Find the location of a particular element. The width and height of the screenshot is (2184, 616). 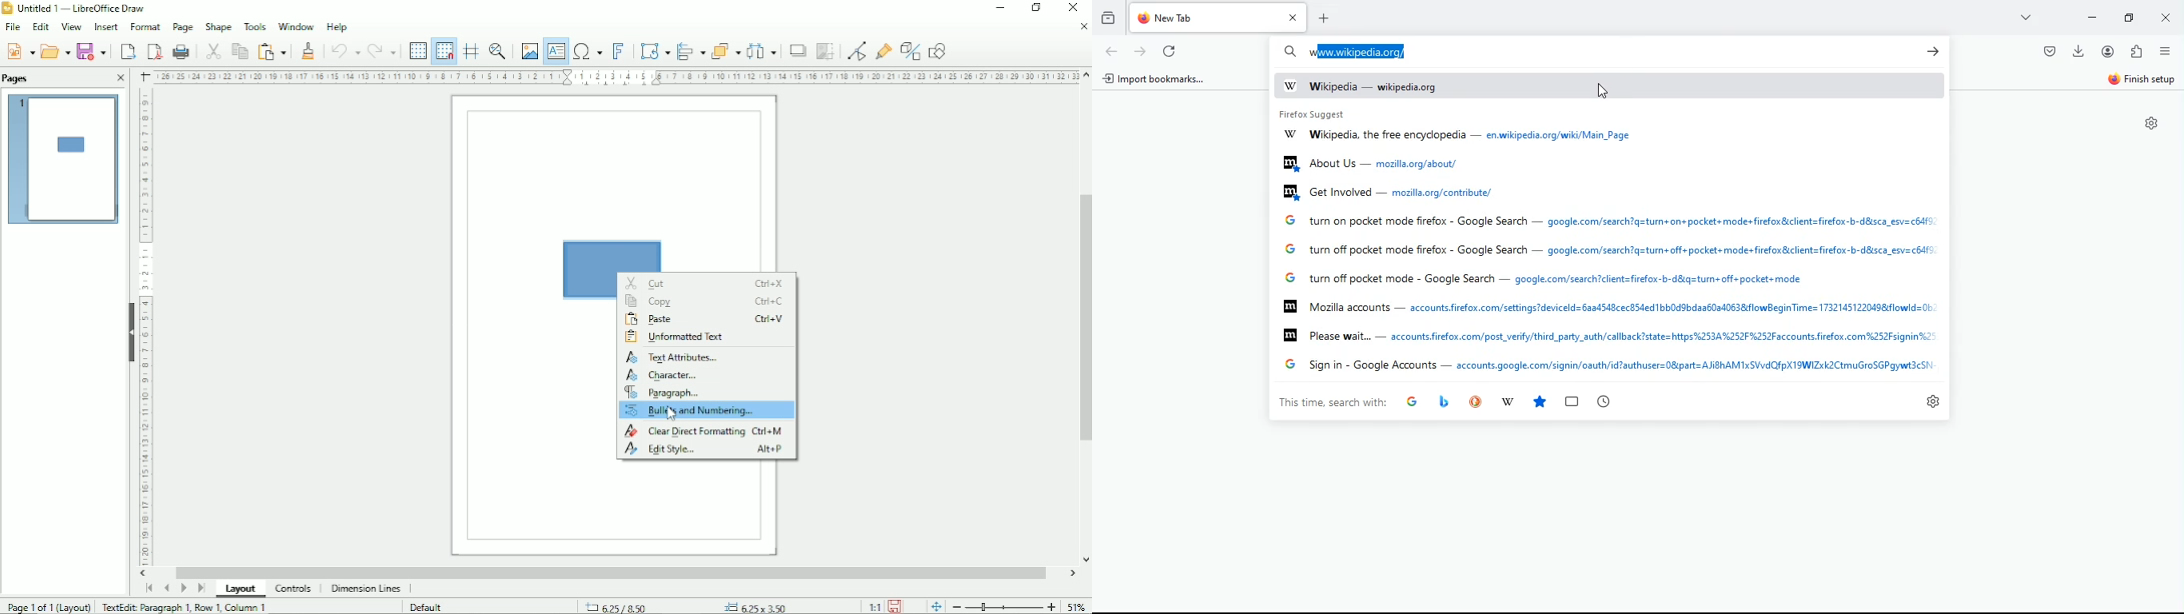

Close is located at coordinates (1071, 8).